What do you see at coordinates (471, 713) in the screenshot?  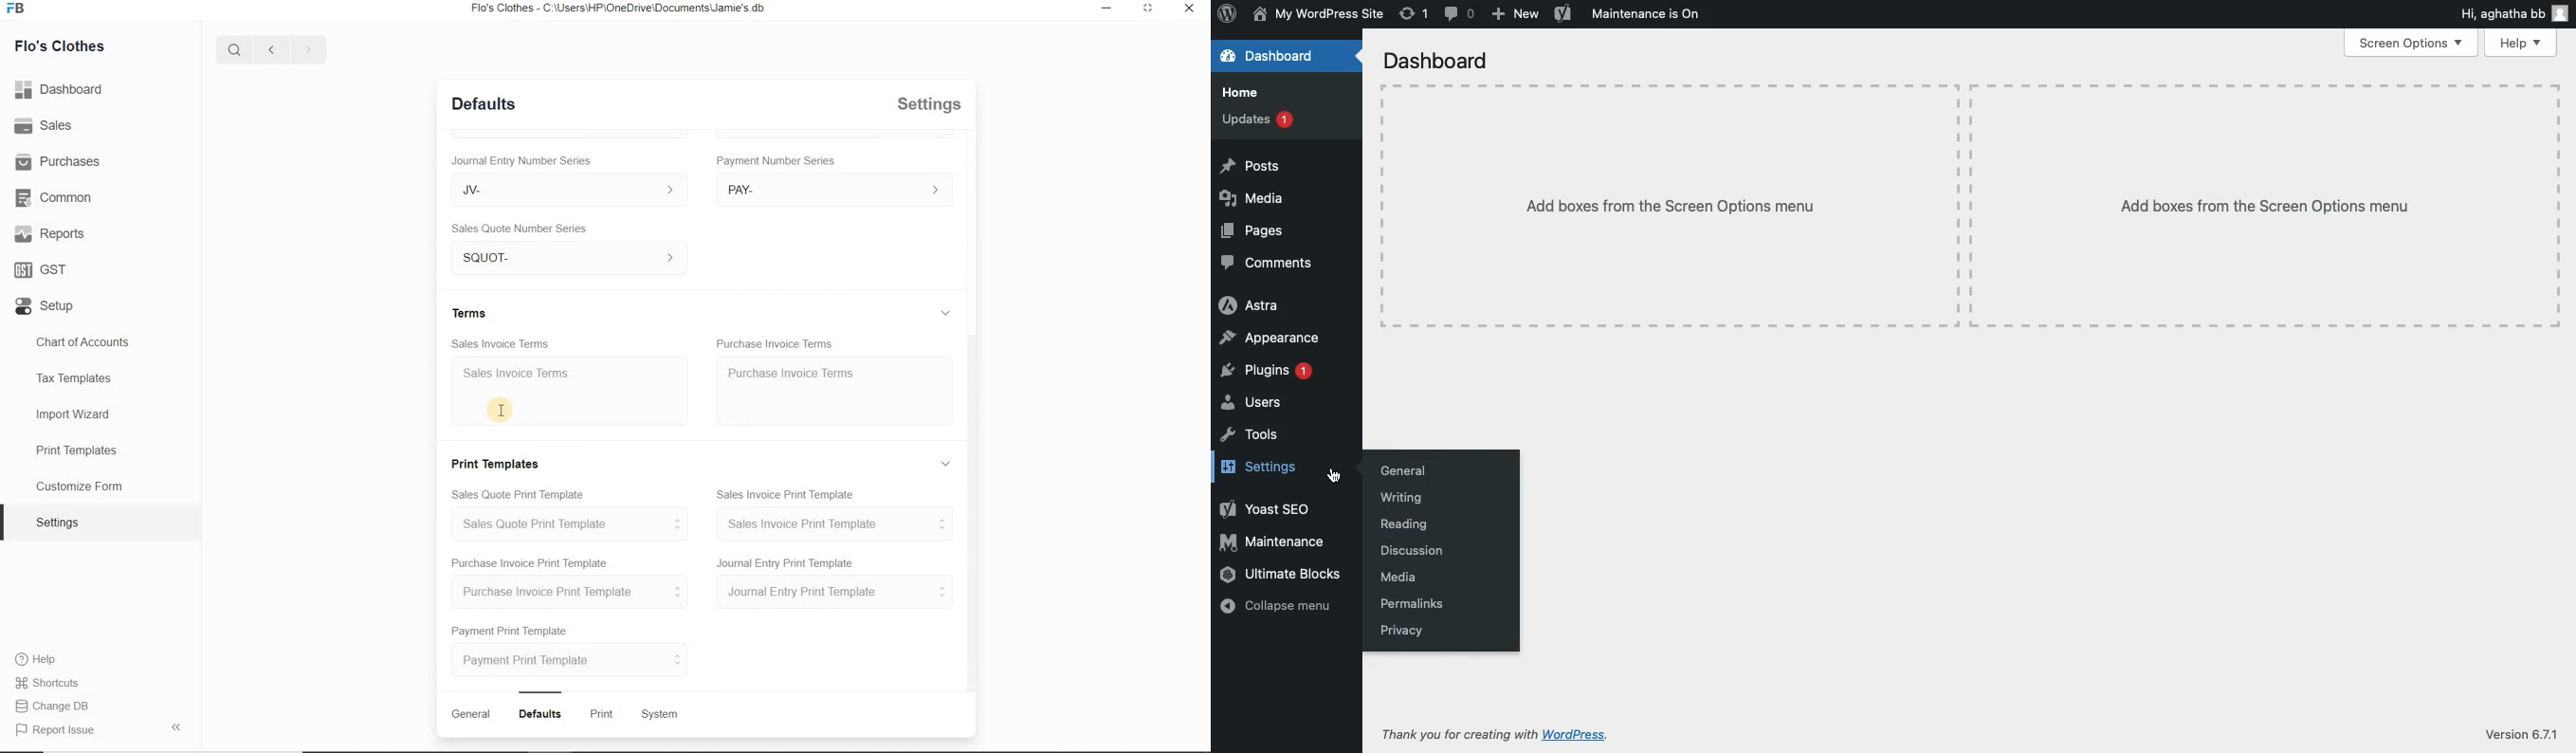 I see `General` at bounding box center [471, 713].